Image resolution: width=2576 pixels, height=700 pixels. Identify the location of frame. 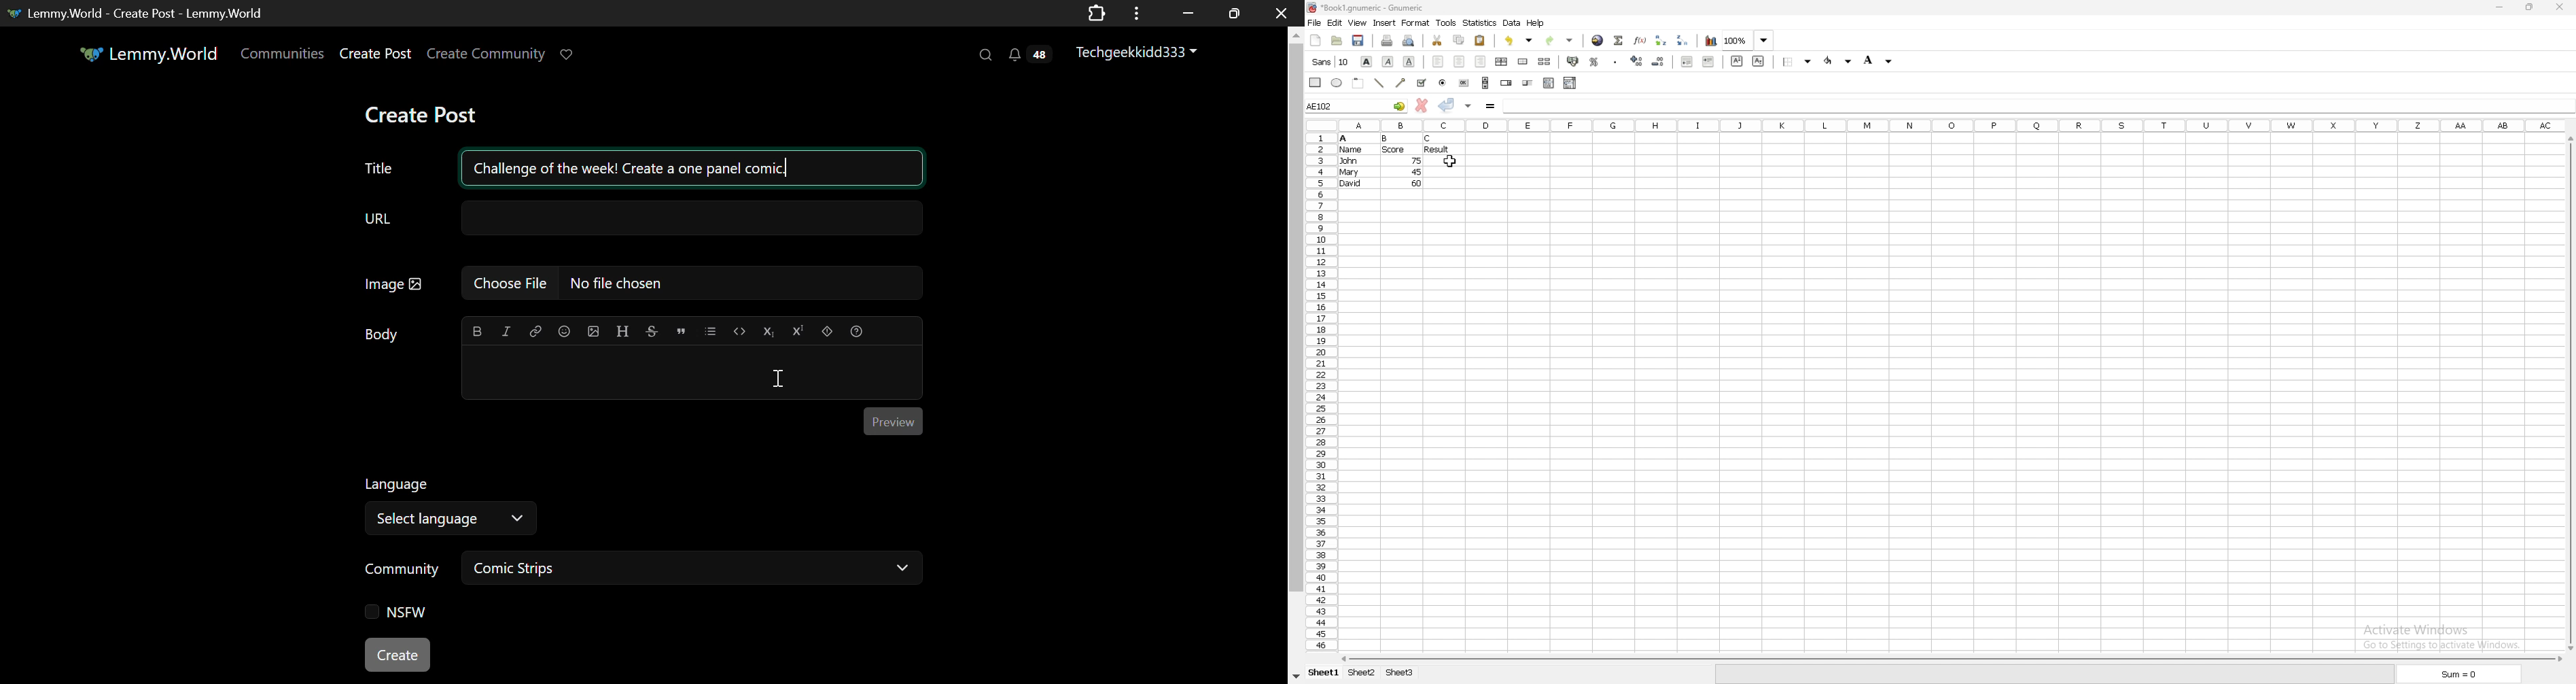
(1358, 84).